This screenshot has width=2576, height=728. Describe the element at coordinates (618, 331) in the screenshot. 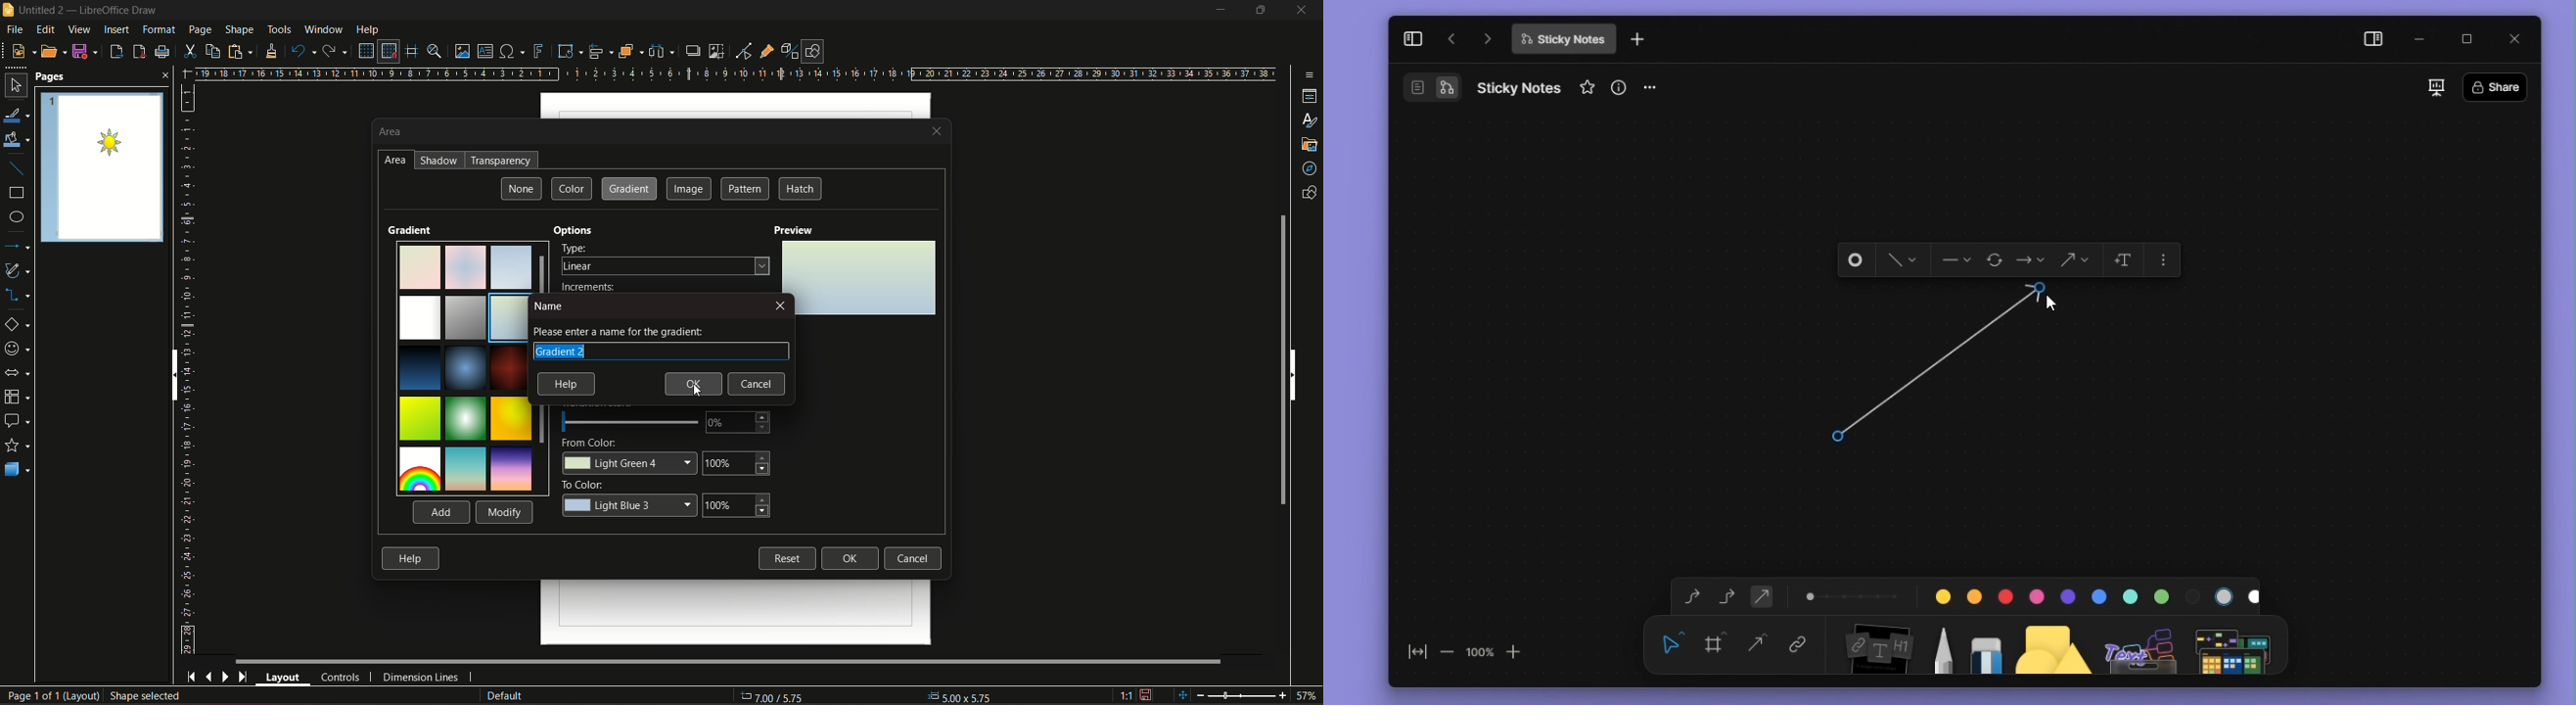

I see `text` at that location.